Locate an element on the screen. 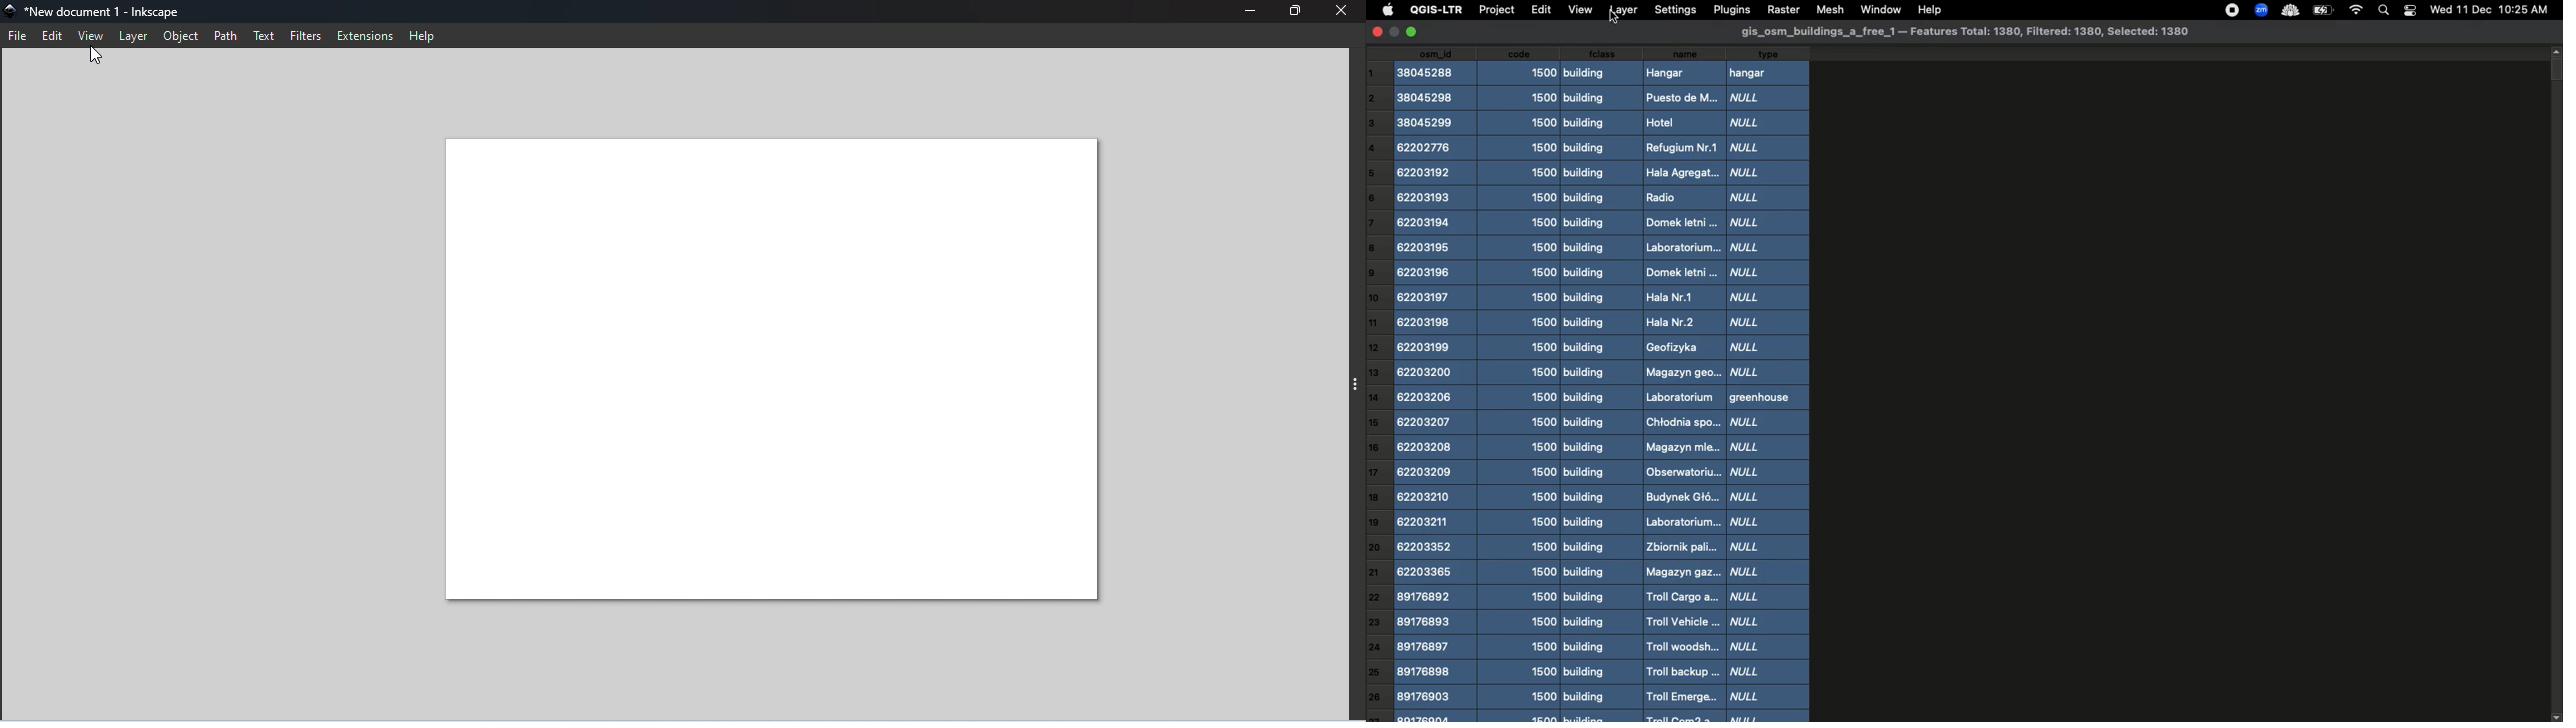 This screenshot has height=728, width=2576. File name is located at coordinates (99, 10).